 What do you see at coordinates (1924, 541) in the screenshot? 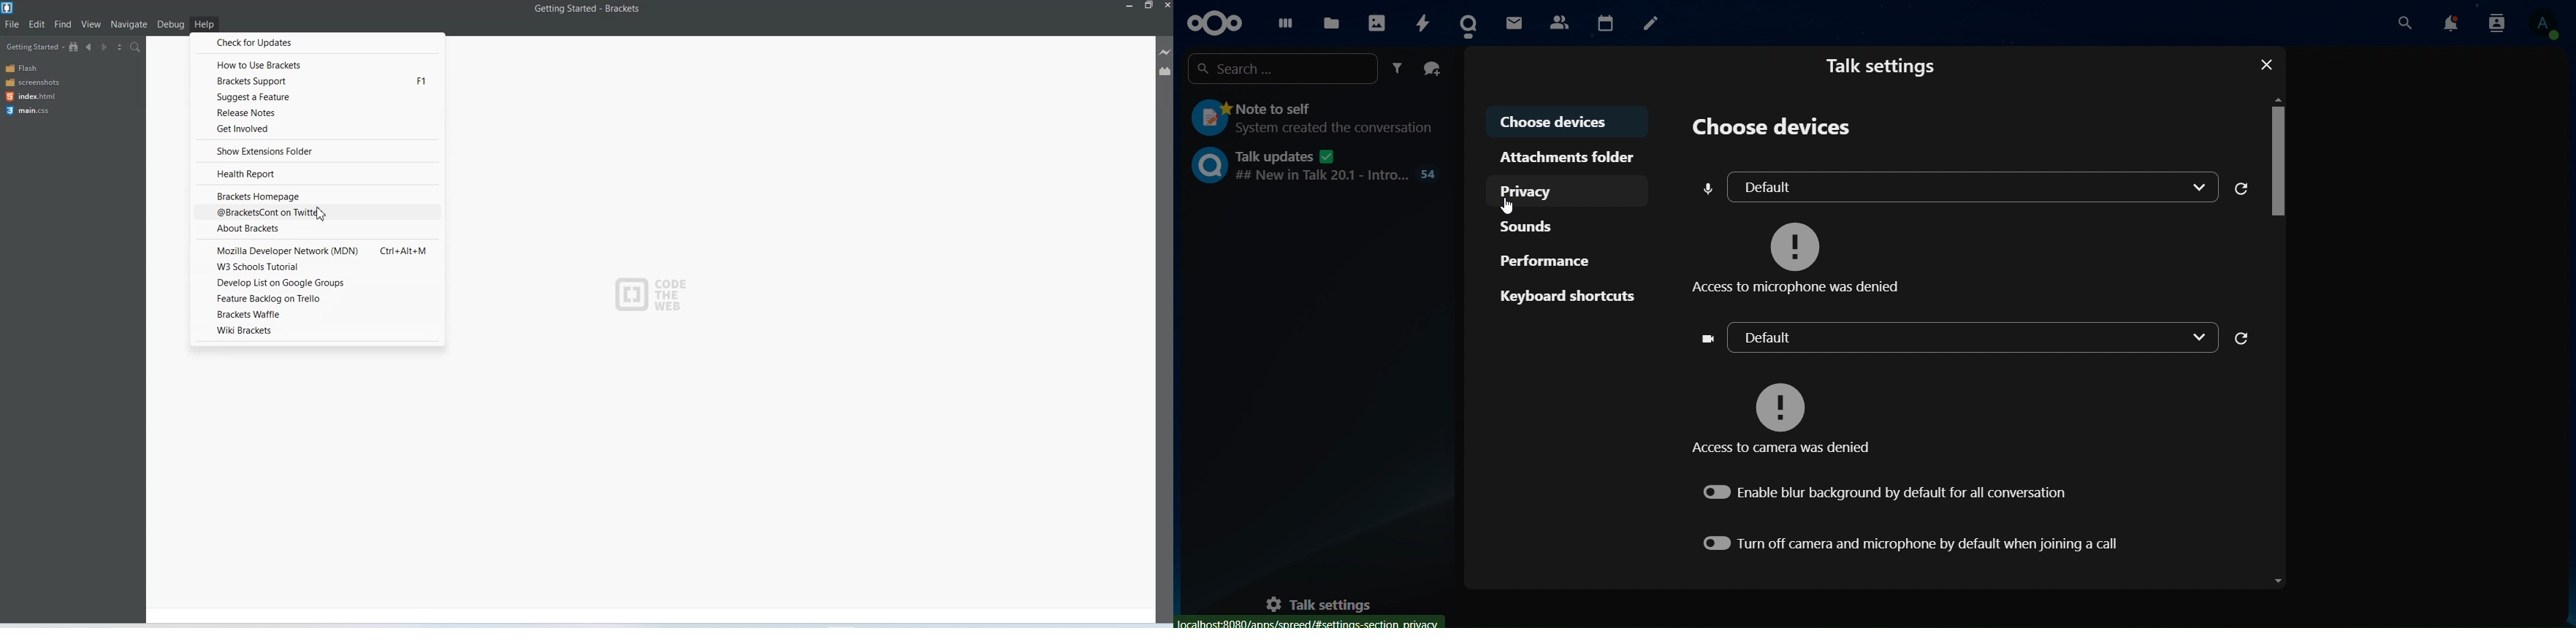
I see `turn off camera and microphone by default when joining a call` at bounding box center [1924, 541].